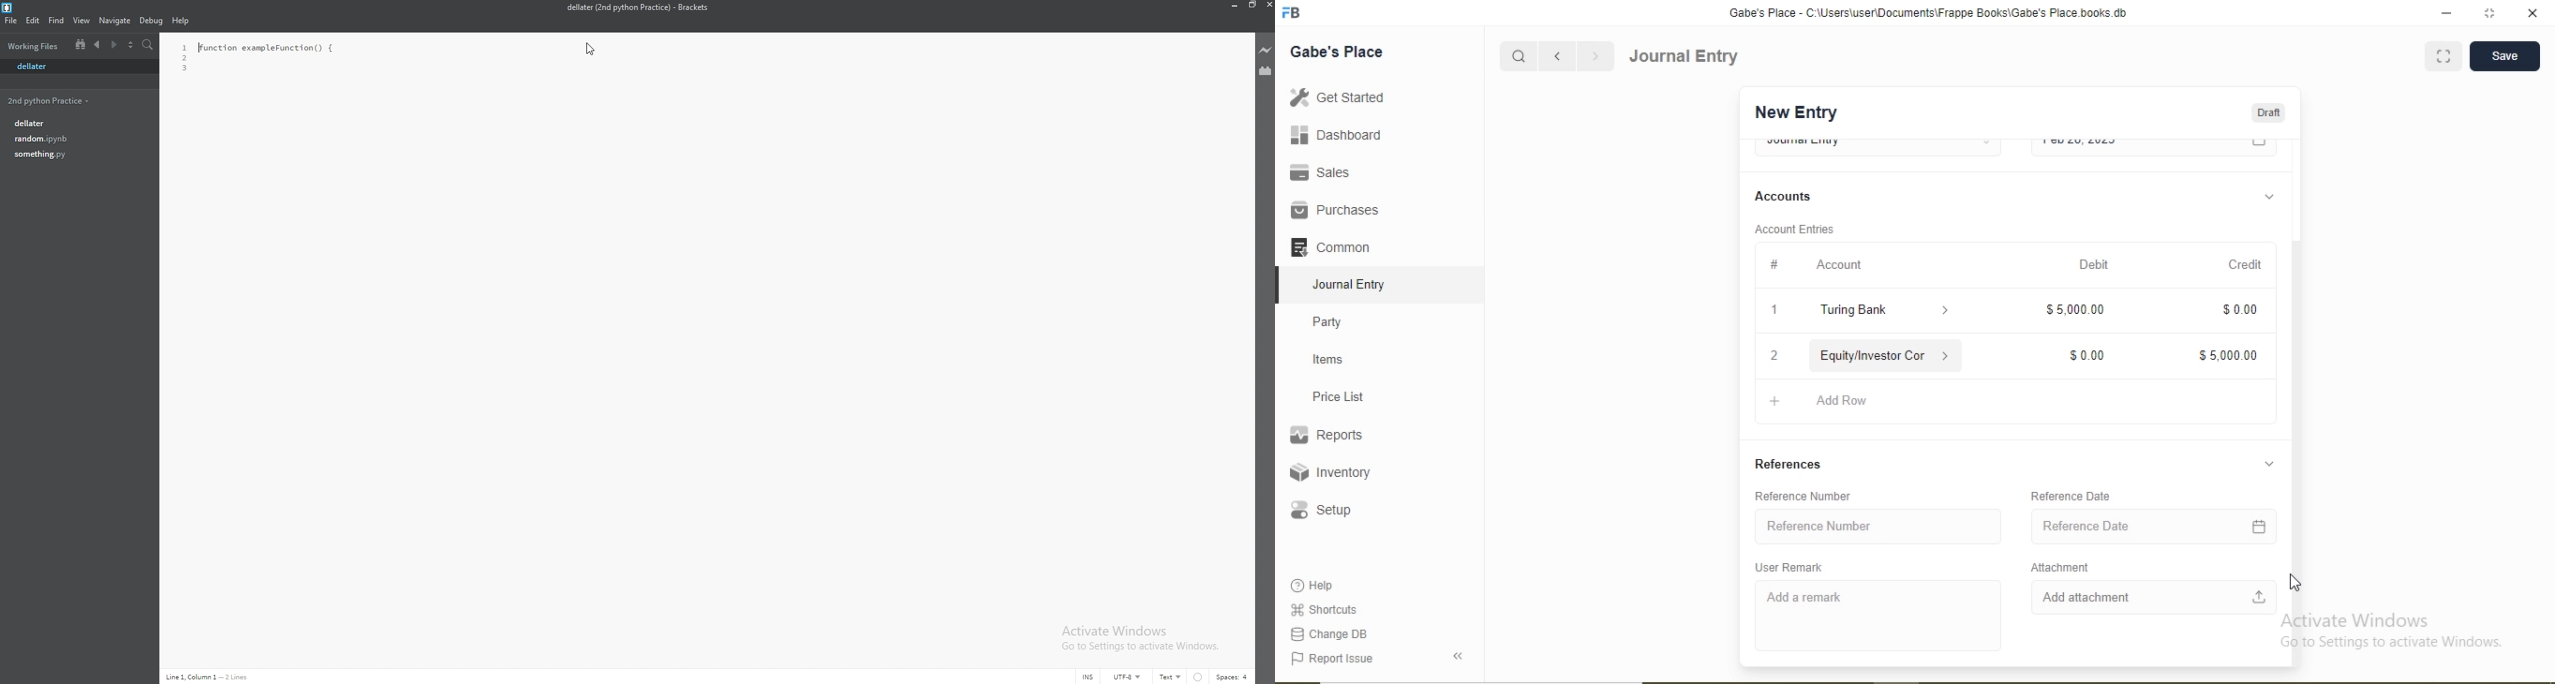  I want to click on Account Entries, so click(1794, 229).